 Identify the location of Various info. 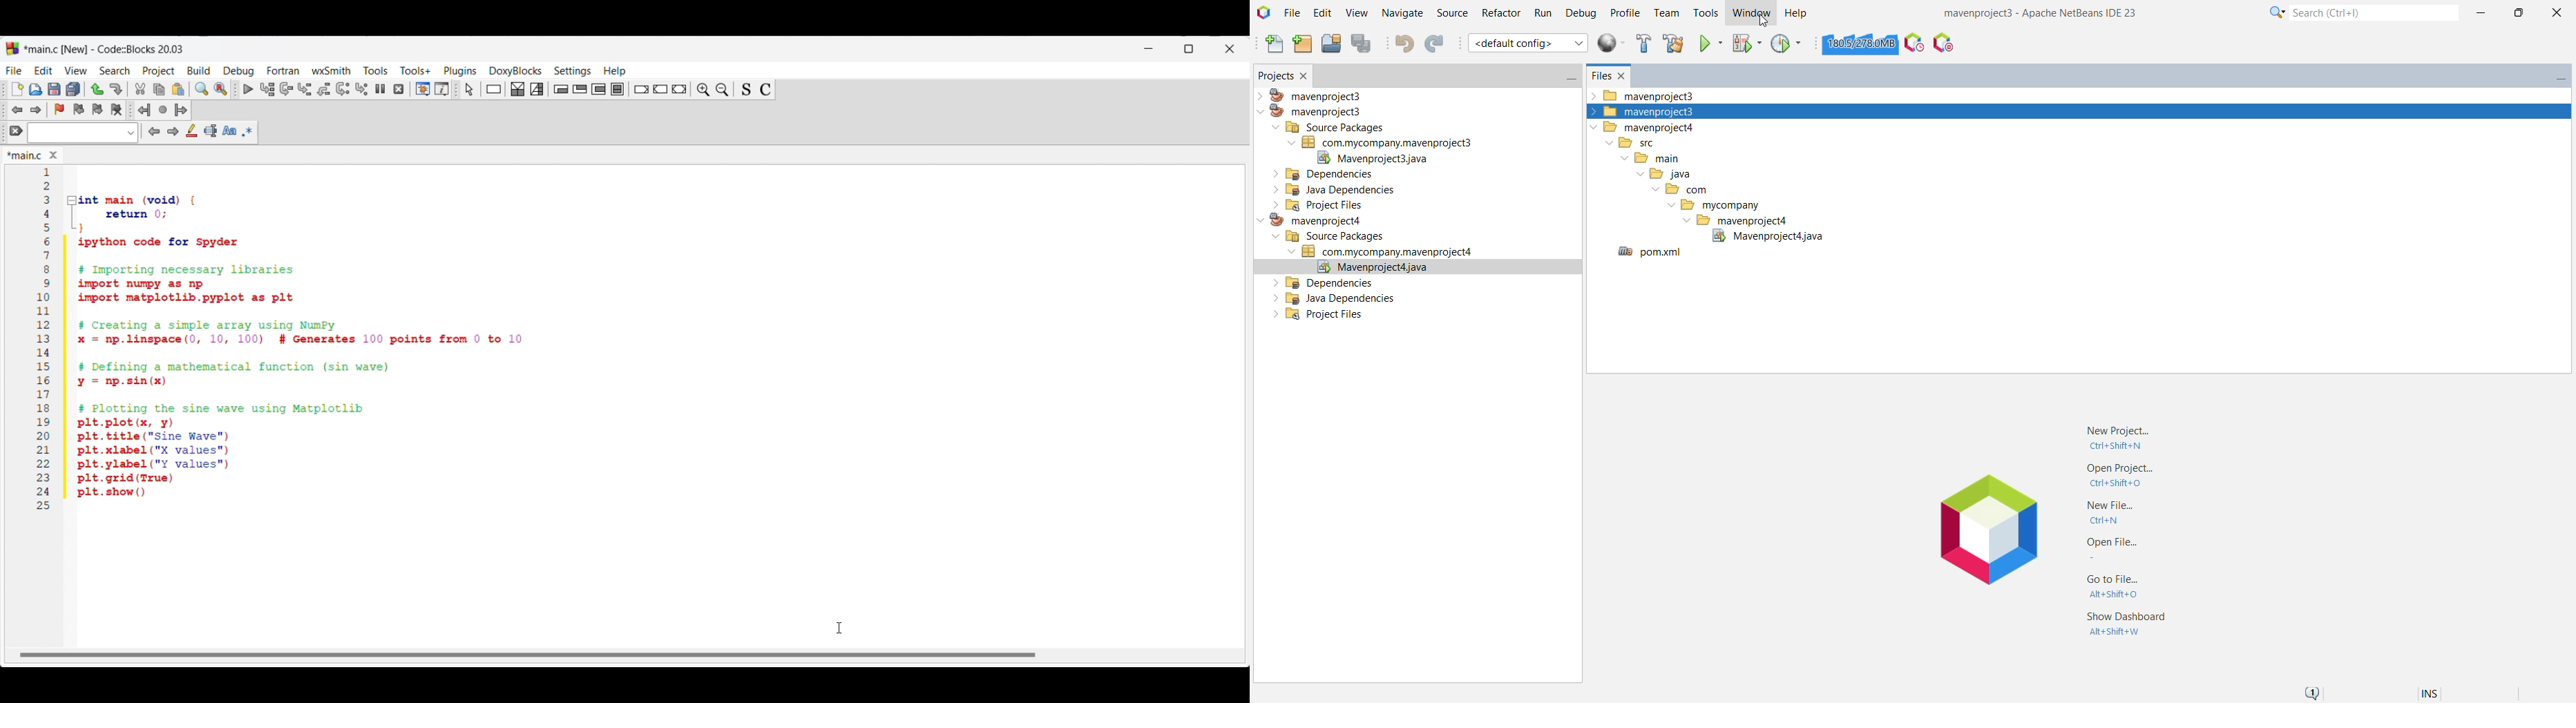
(442, 89).